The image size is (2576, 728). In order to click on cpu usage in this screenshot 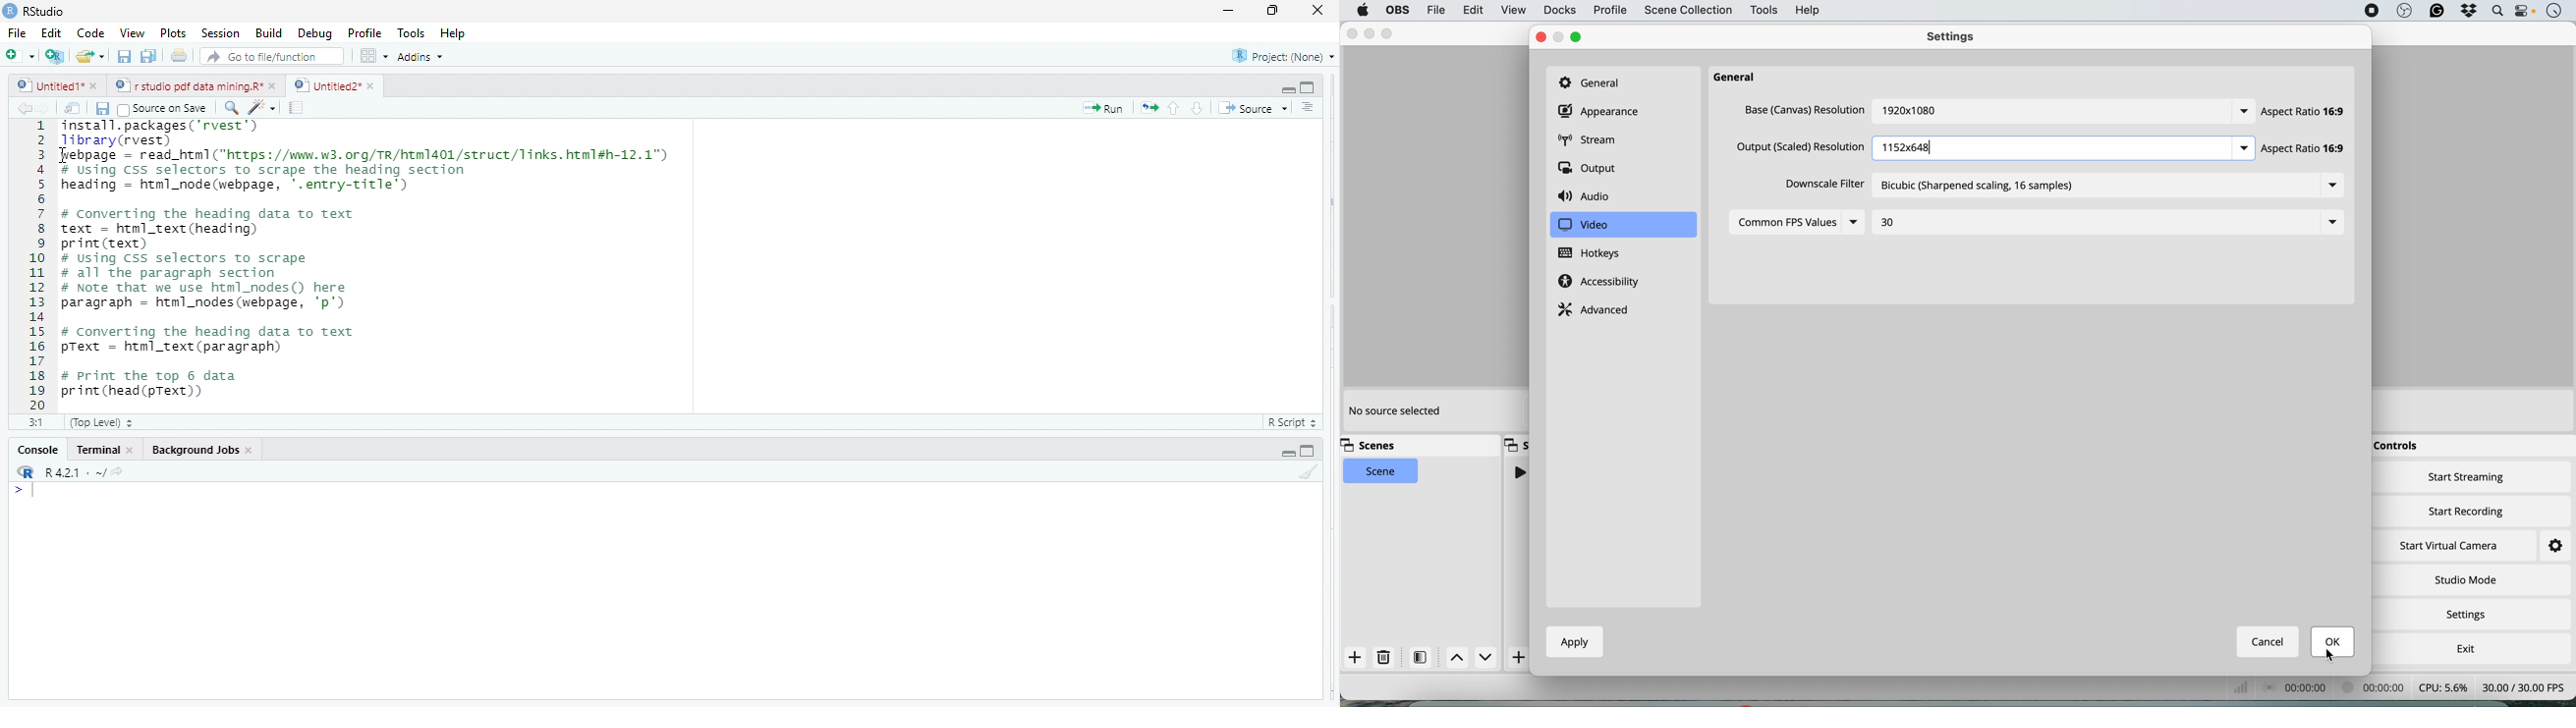, I will do `click(2250, 689)`.